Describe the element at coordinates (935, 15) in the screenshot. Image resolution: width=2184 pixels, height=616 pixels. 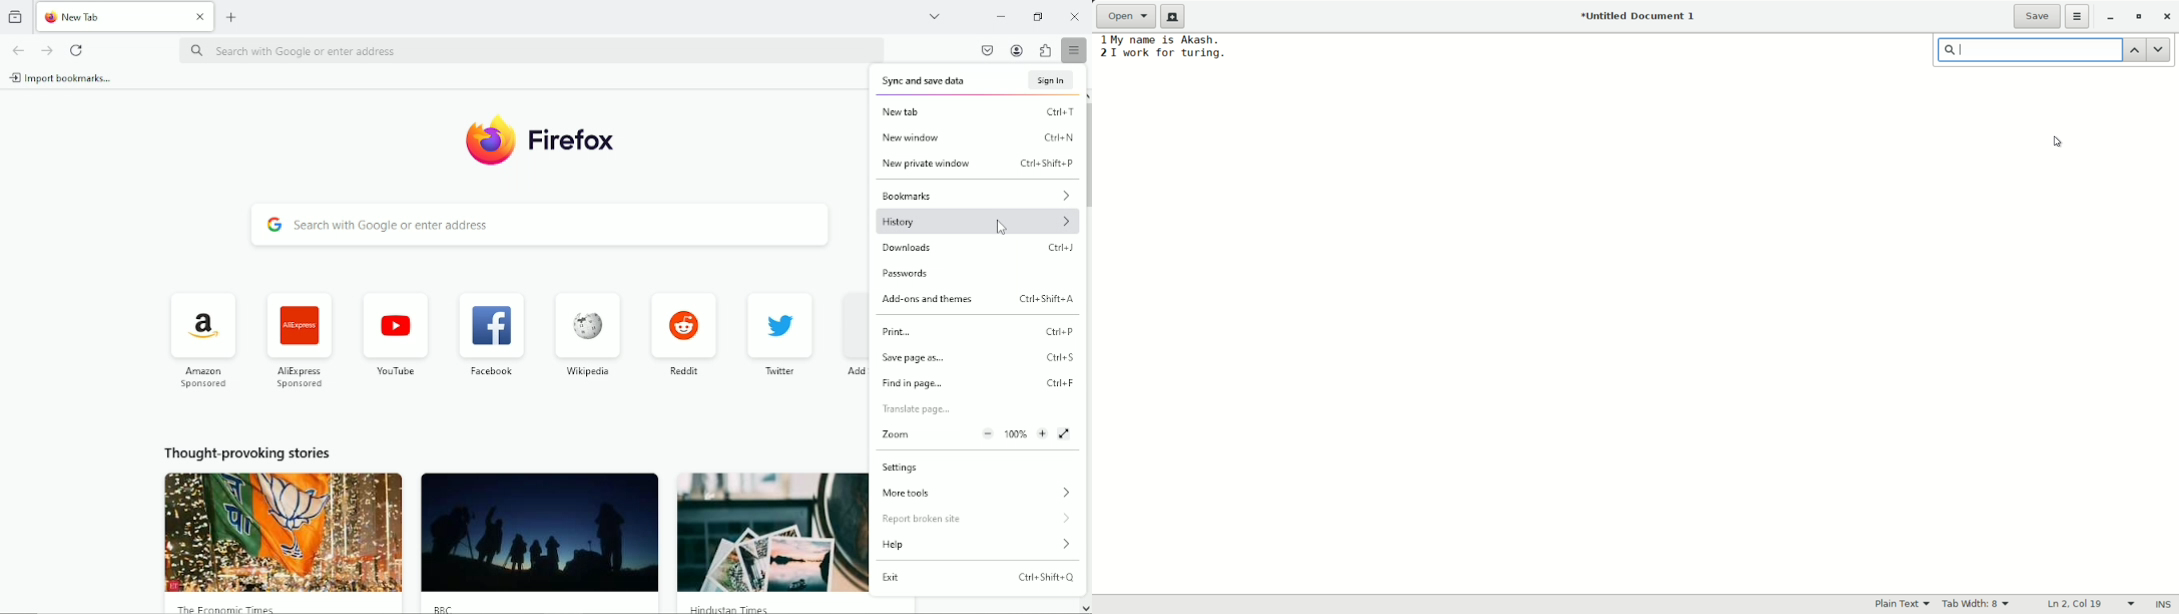
I see `List all tabs` at that location.